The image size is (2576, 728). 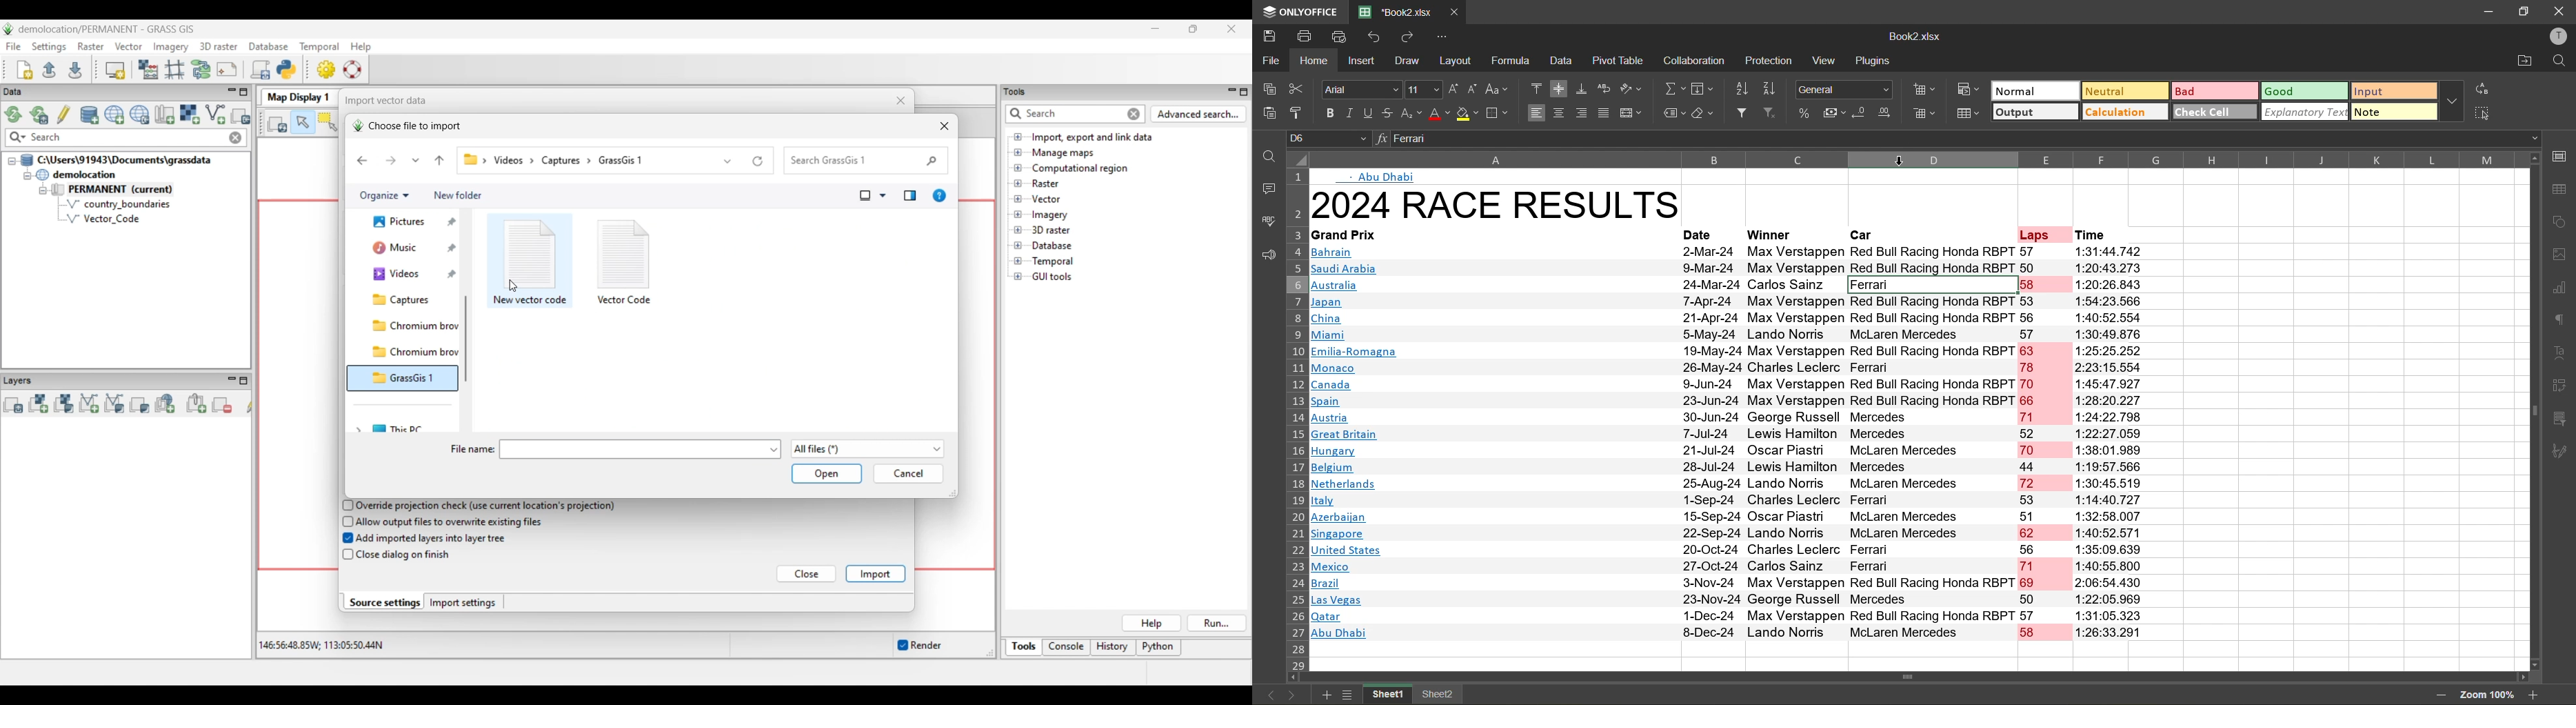 I want to click on draw, so click(x=1407, y=61).